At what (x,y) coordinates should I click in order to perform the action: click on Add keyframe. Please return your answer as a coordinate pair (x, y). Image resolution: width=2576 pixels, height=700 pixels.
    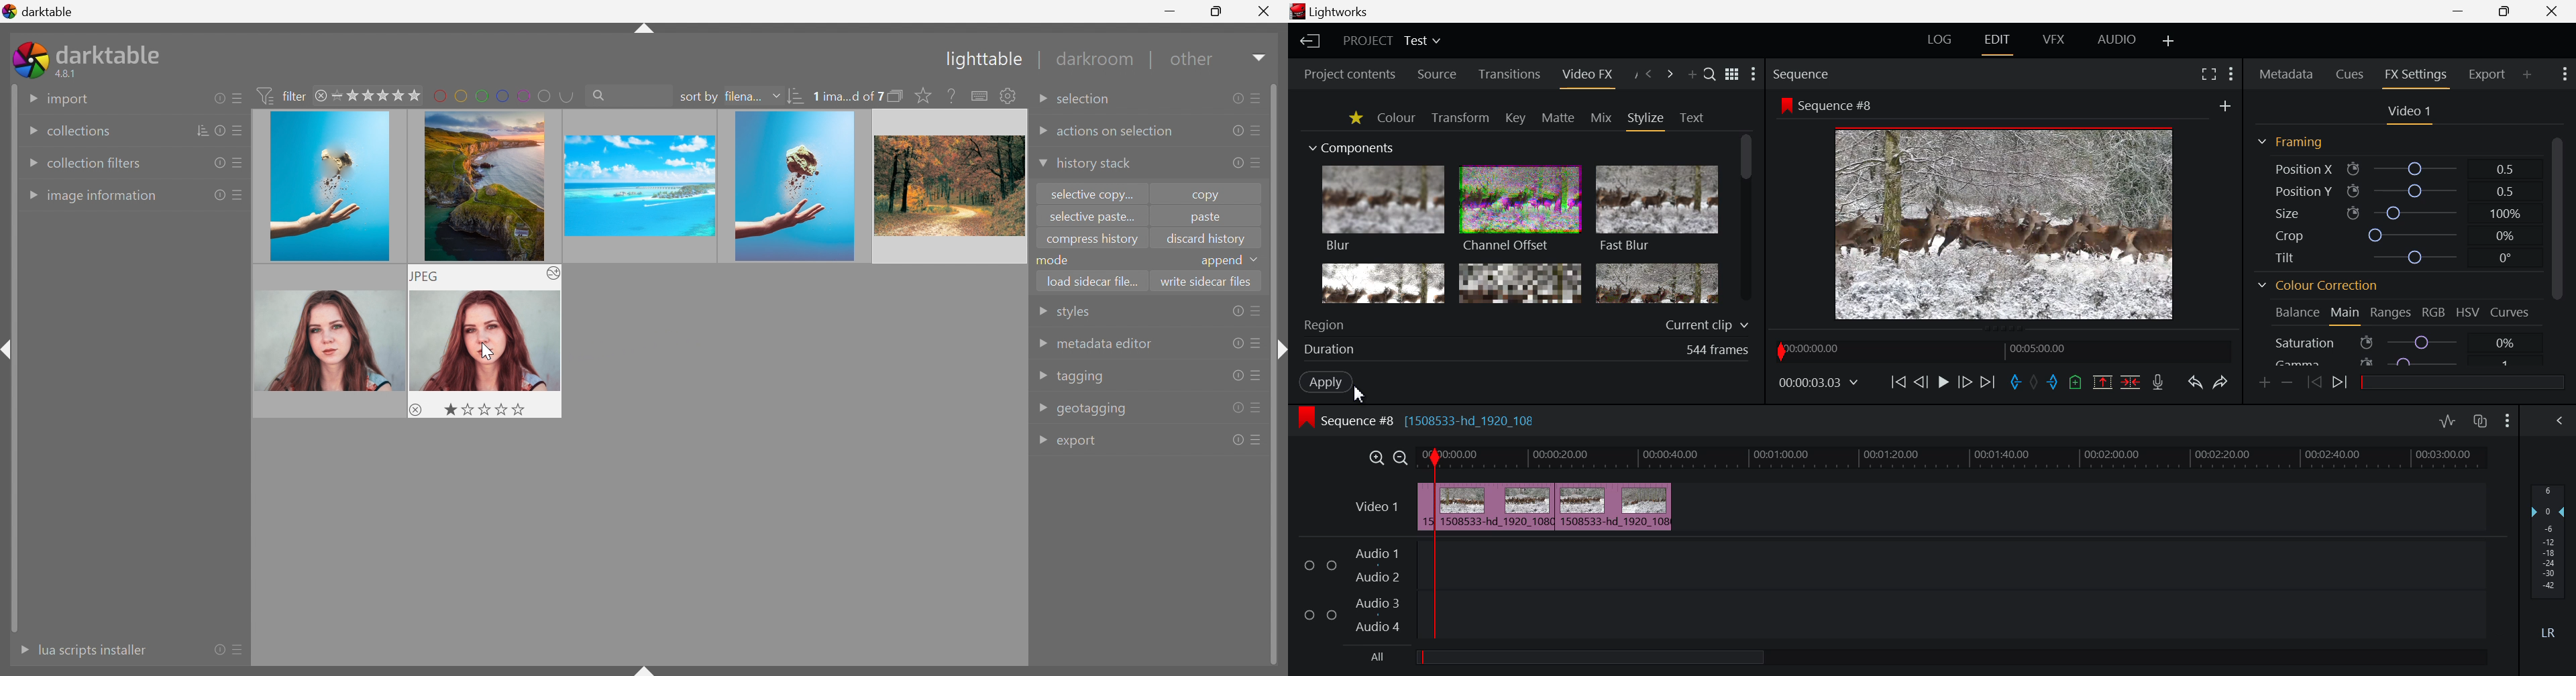
    Looking at the image, I should click on (2265, 384).